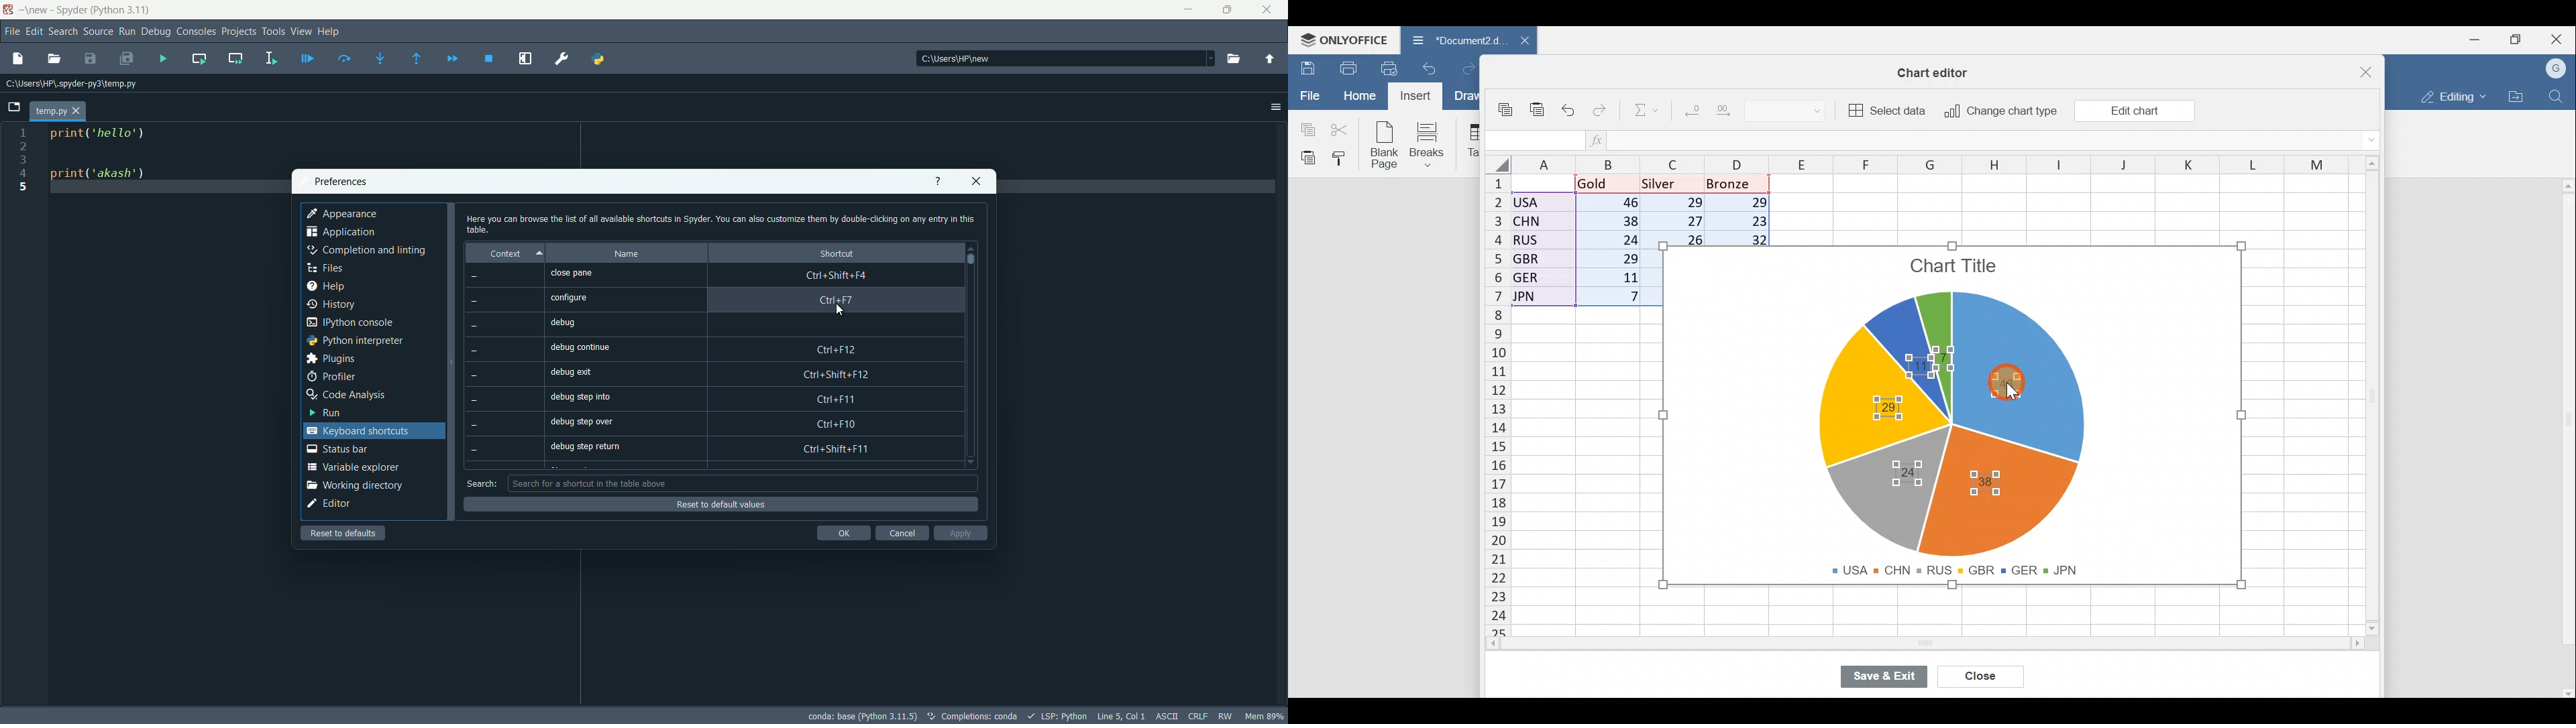 Image resolution: width=2576 pixels, height=728 pixels. Describe the element at coordinates (1961, 567) in the screenshot. I see `Chart legends` at that location.